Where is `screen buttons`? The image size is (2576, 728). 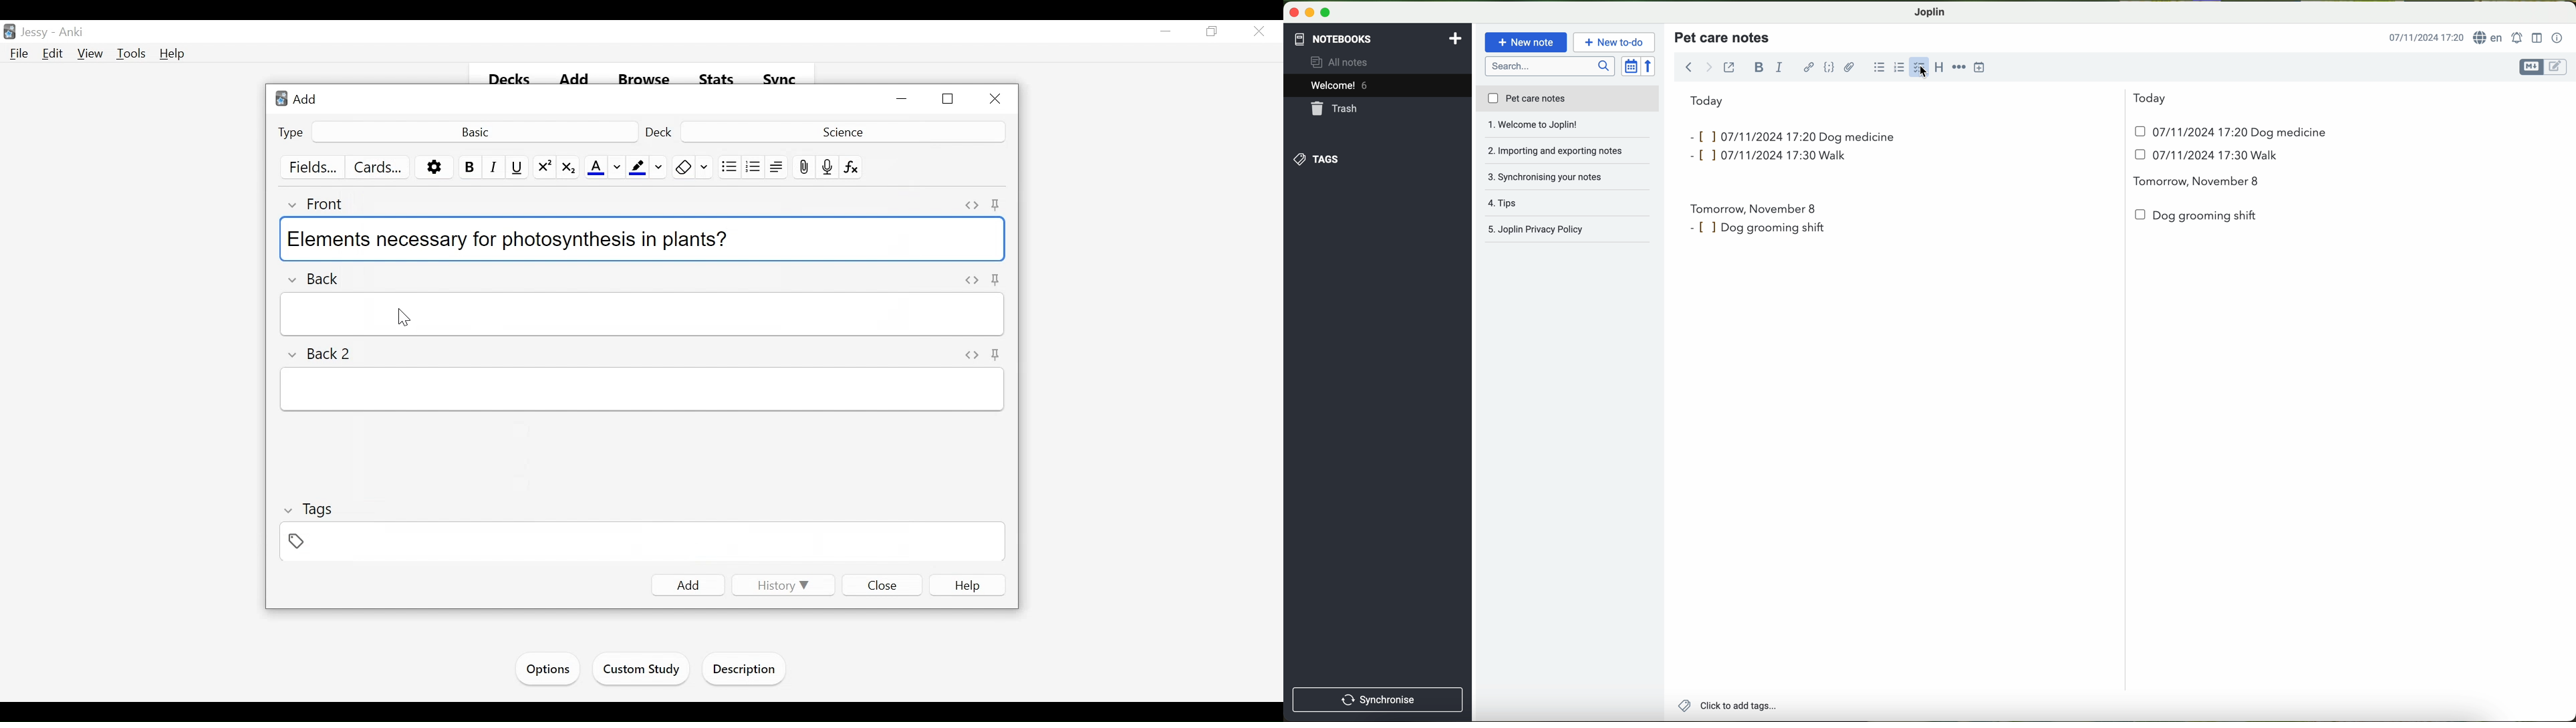 screen buttons is located at coordinates (1308, 13).